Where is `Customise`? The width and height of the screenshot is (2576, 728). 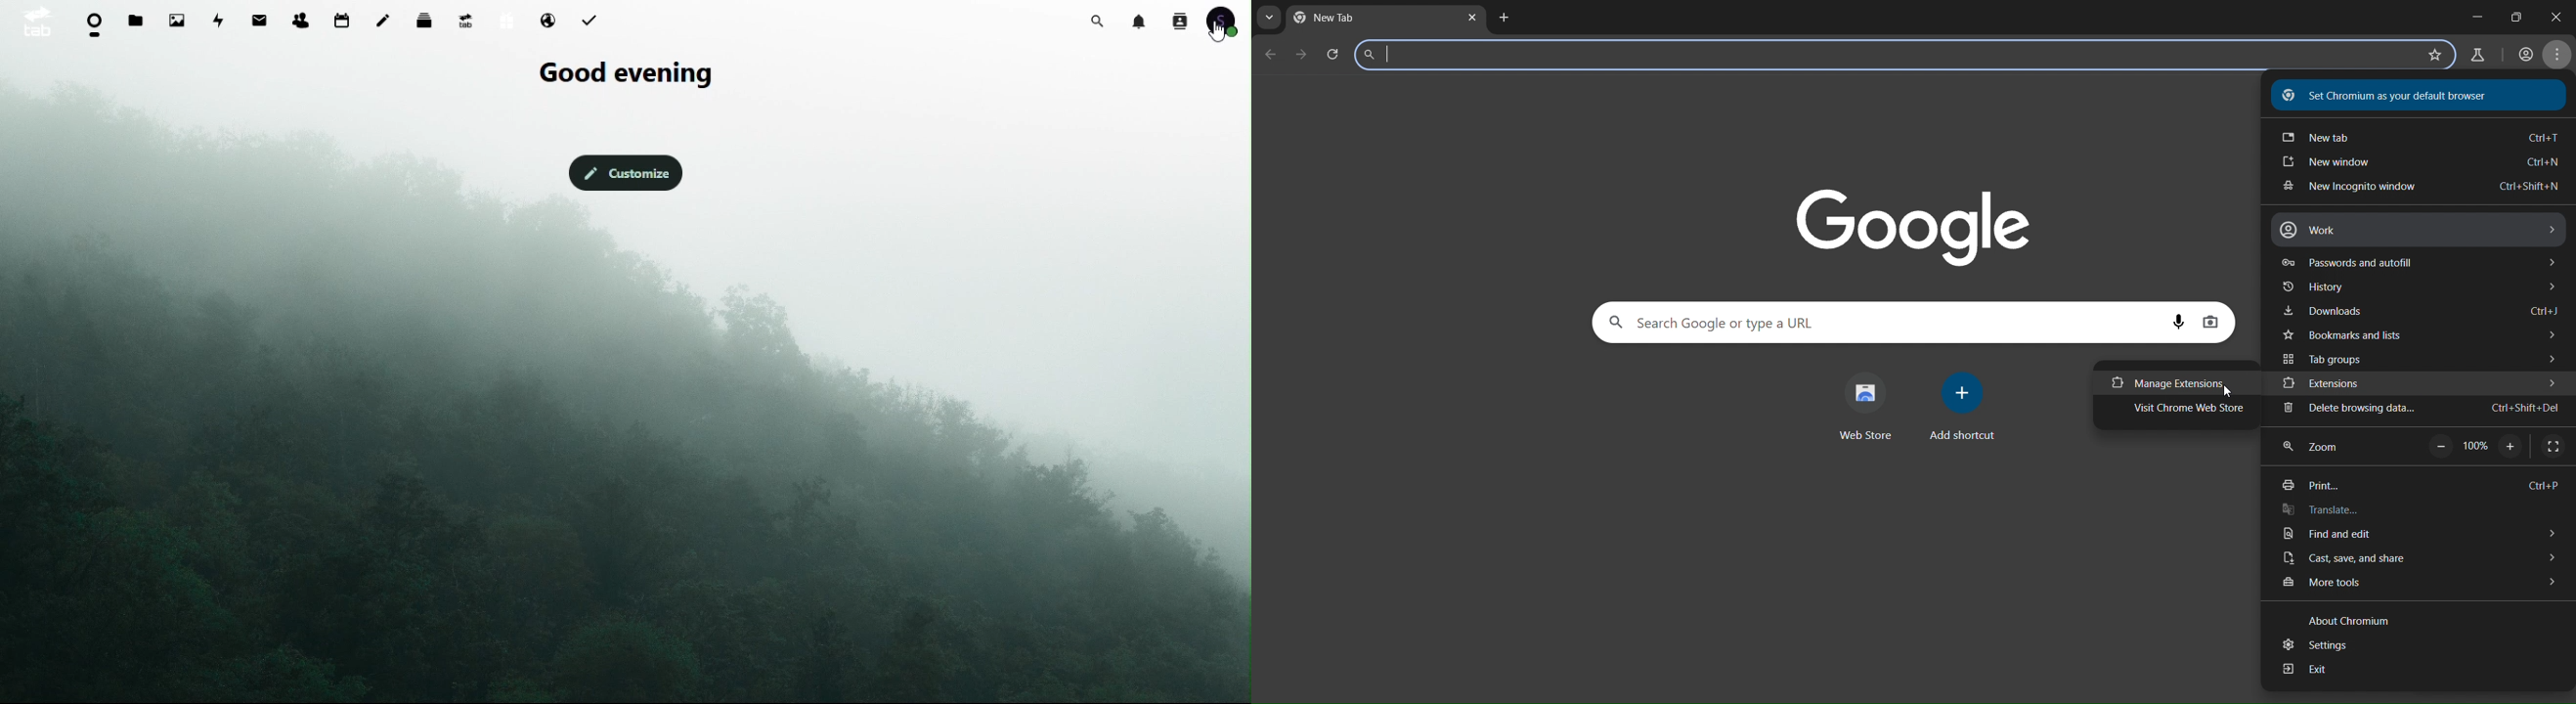 Customise is located at coordinates (624, 171).